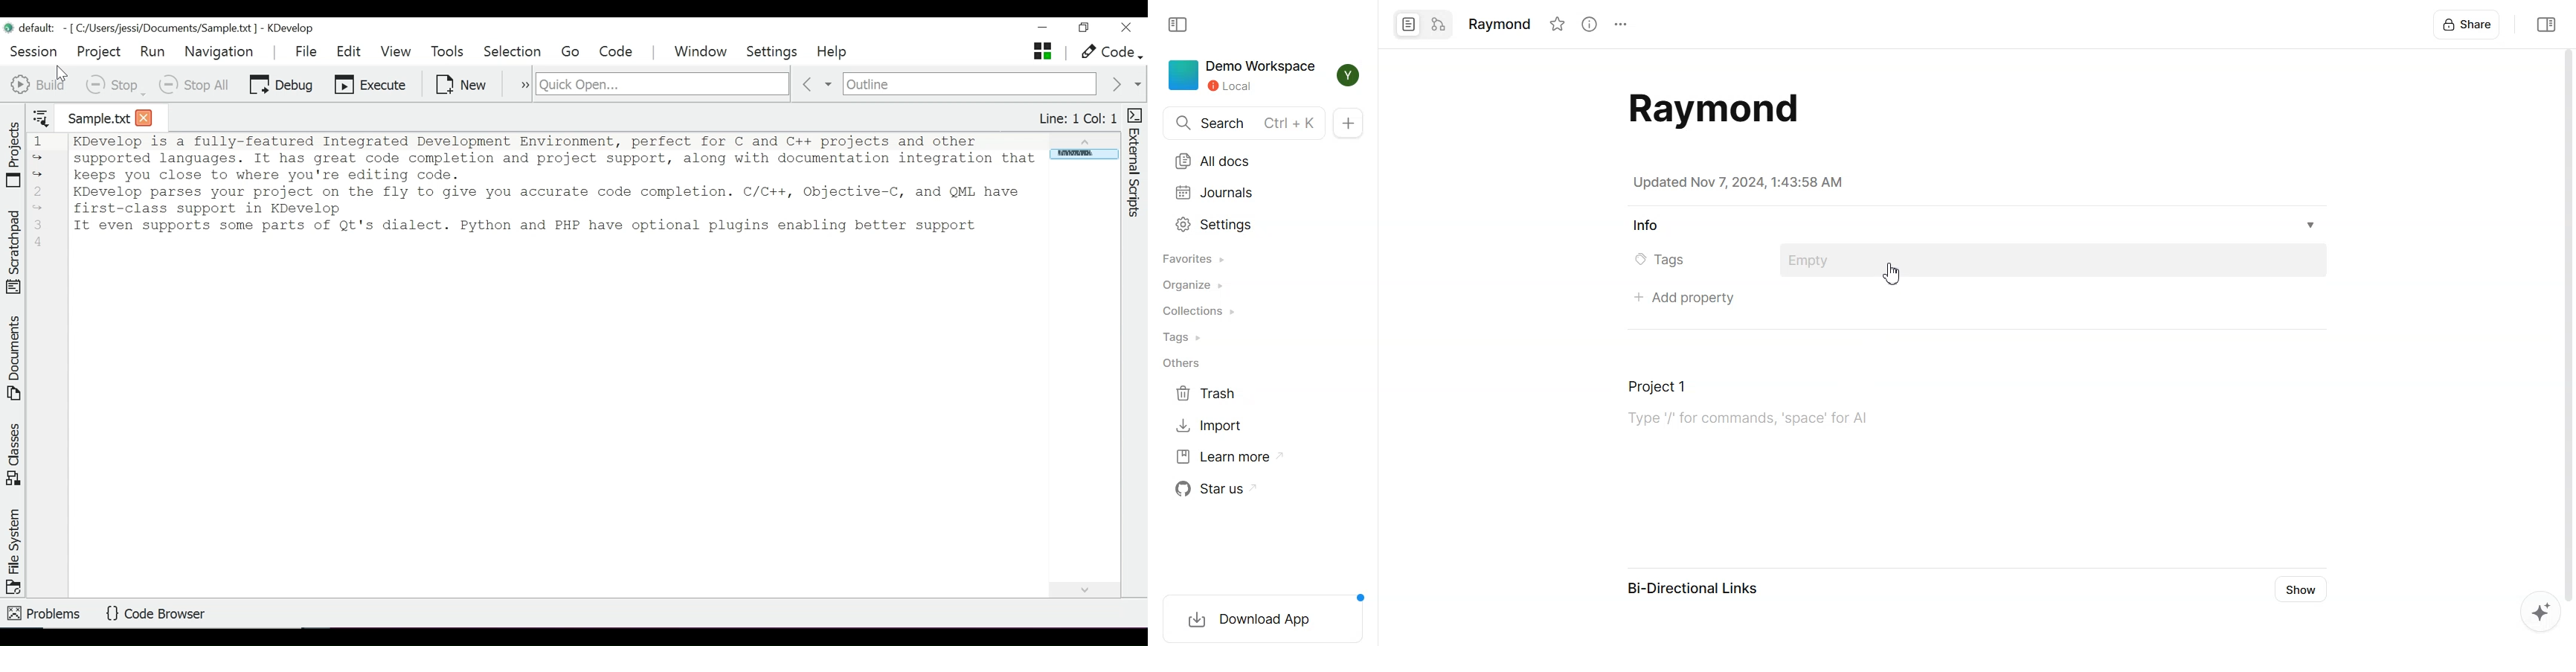 The image size is (2576, 672). Describe the element at coordinates (1439, 25) in the screenshot. I see `Edgeless` at that location.